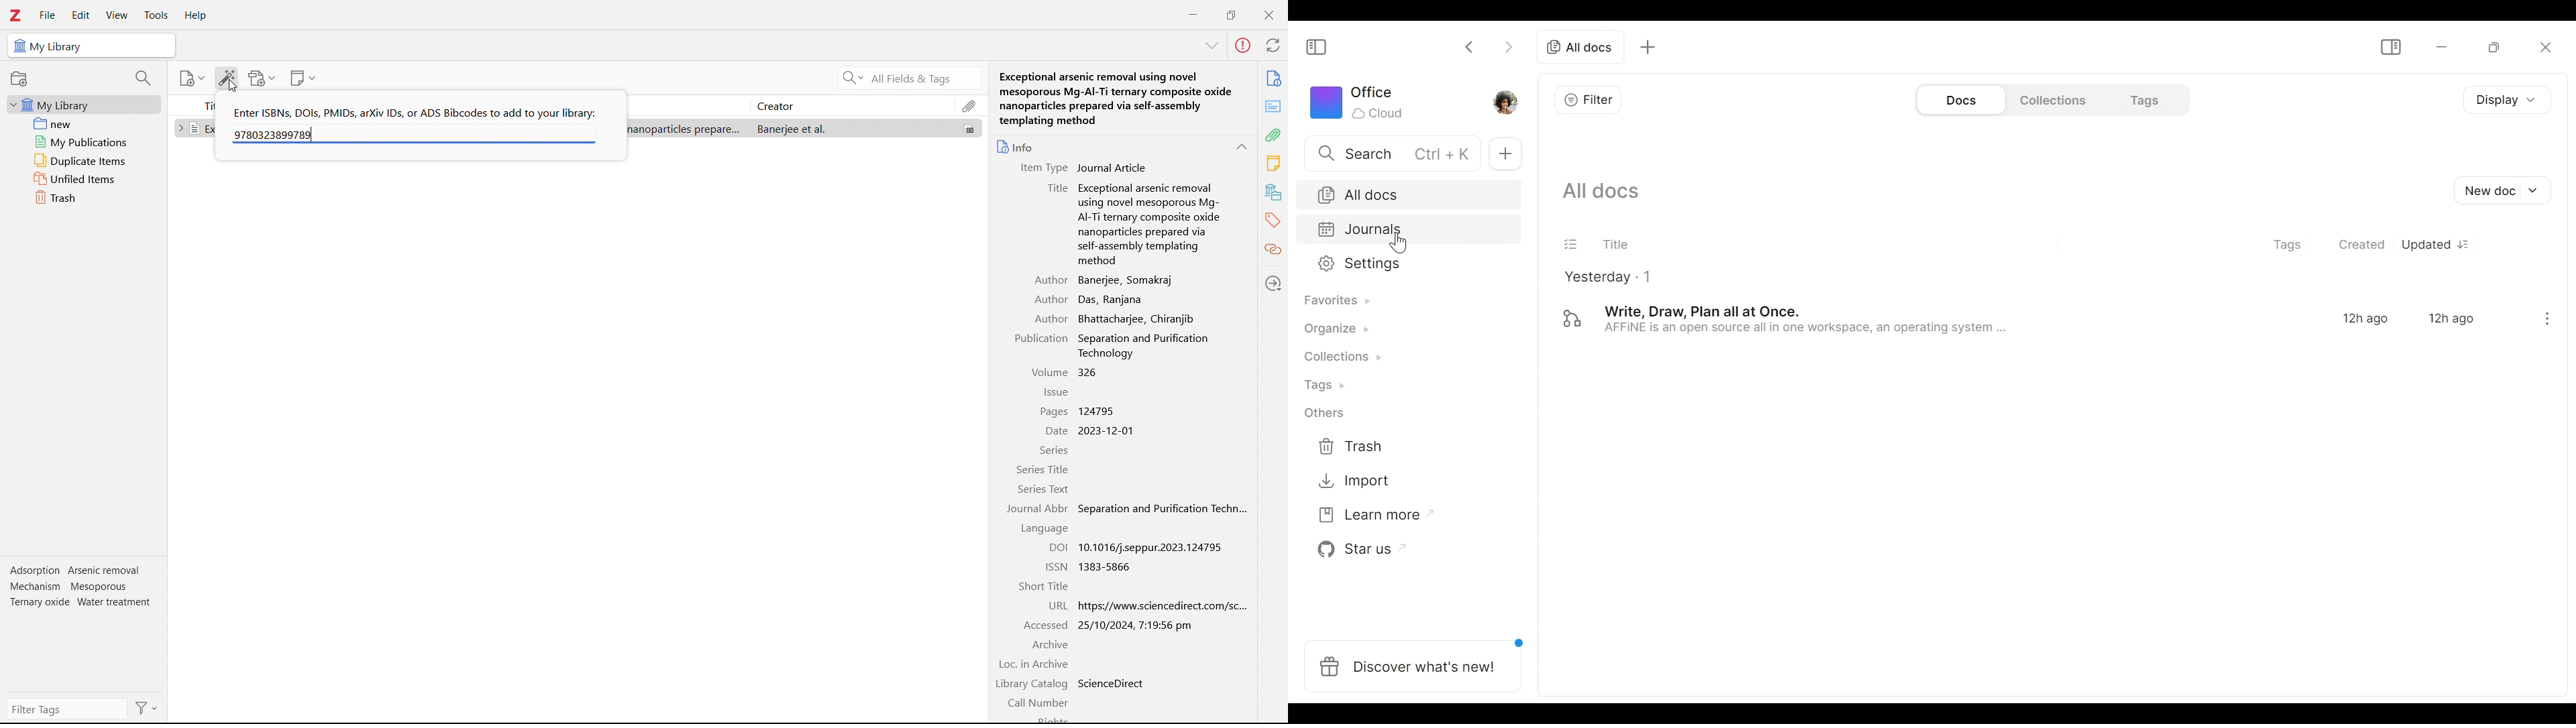  Describe the element at coordinates (851, 128) in the screenshot. I see `Banerjee et. al` at that location.